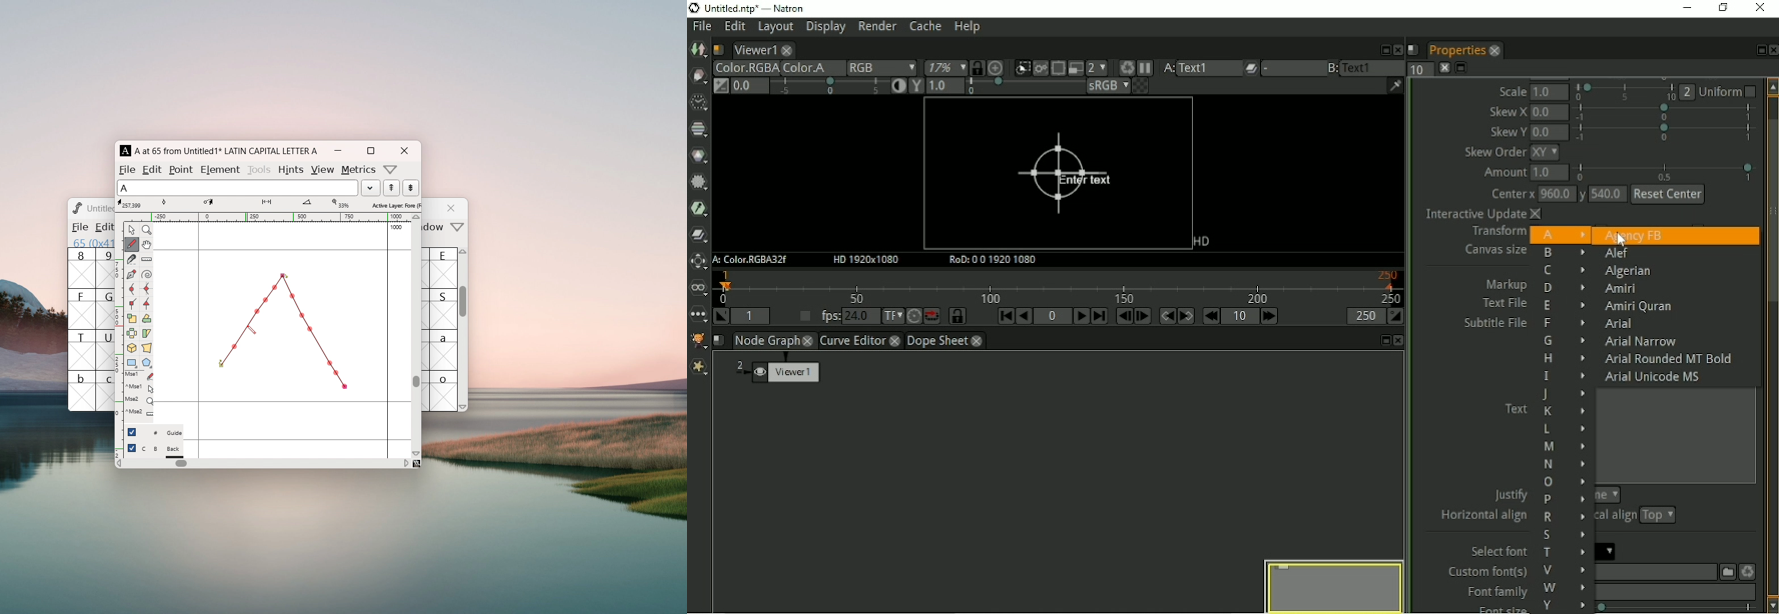 This screenshot has height=616, width=1792. I want to click on add a curve point, so click(131, 289).